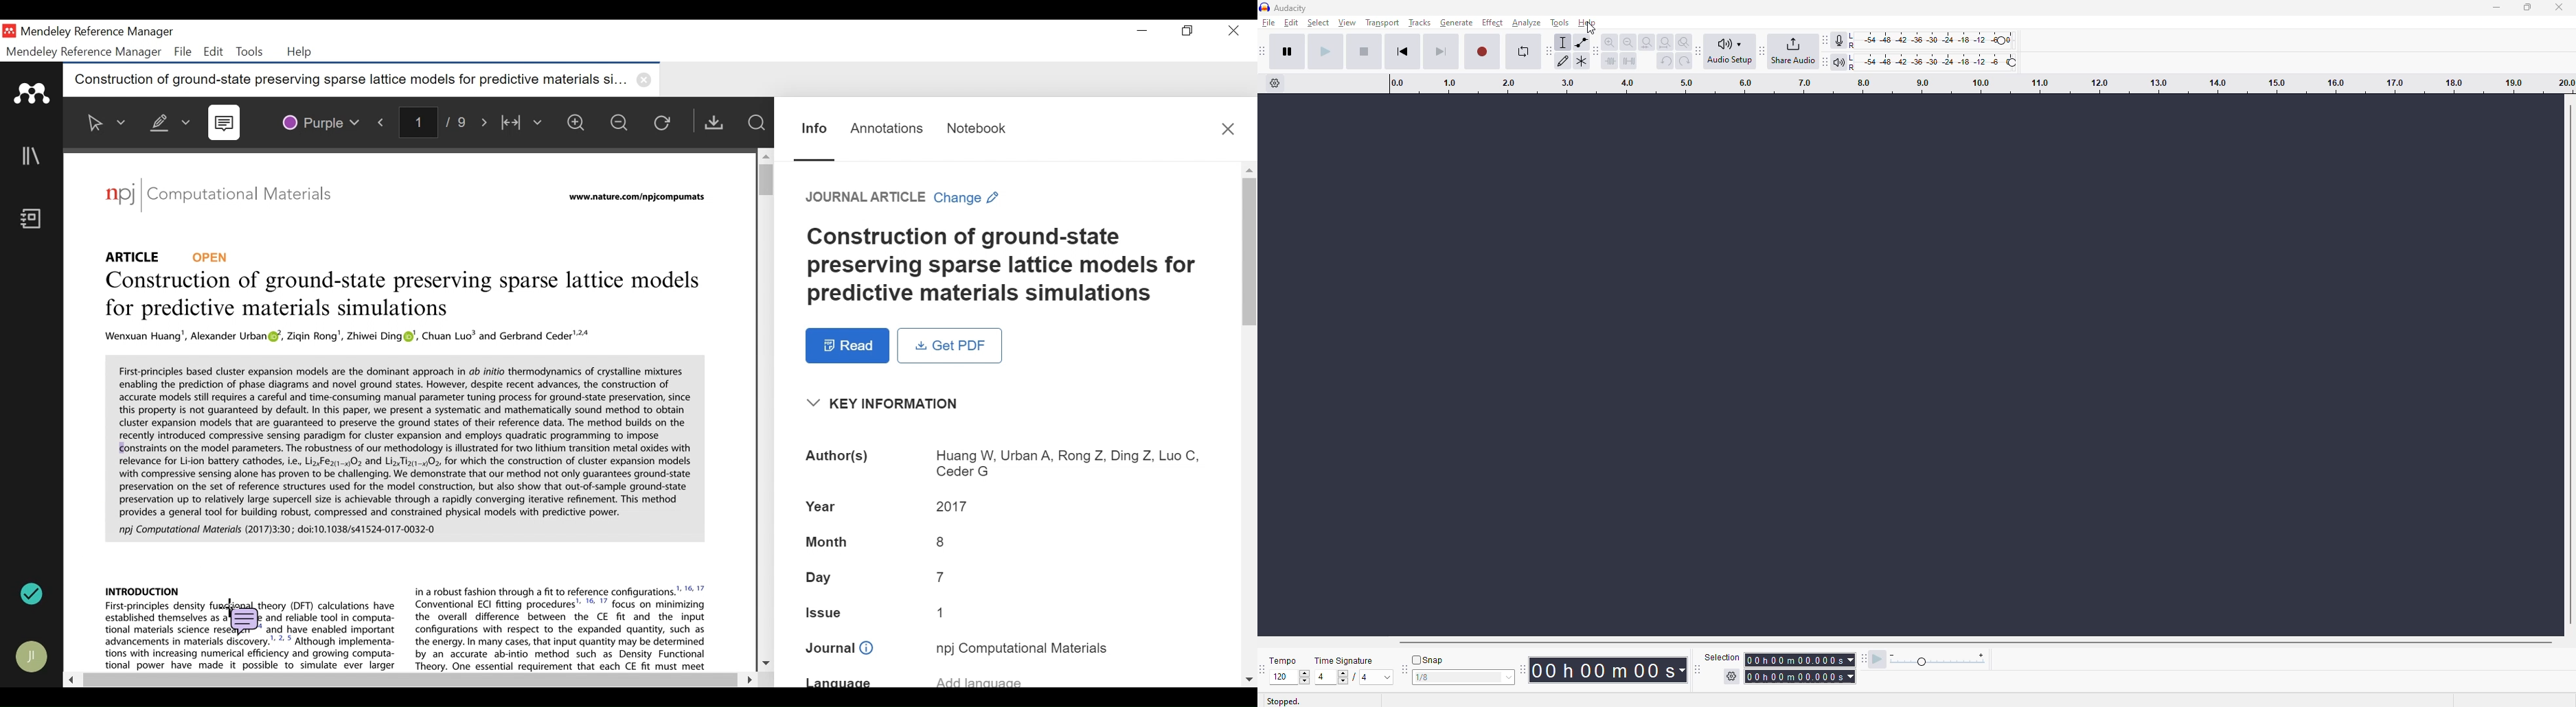 The width and height of the screenshot is (2576, 728). Describe the element at coordinates (84, 52) in the screenshot. I see `Mendeley Reference Manager` at that location.